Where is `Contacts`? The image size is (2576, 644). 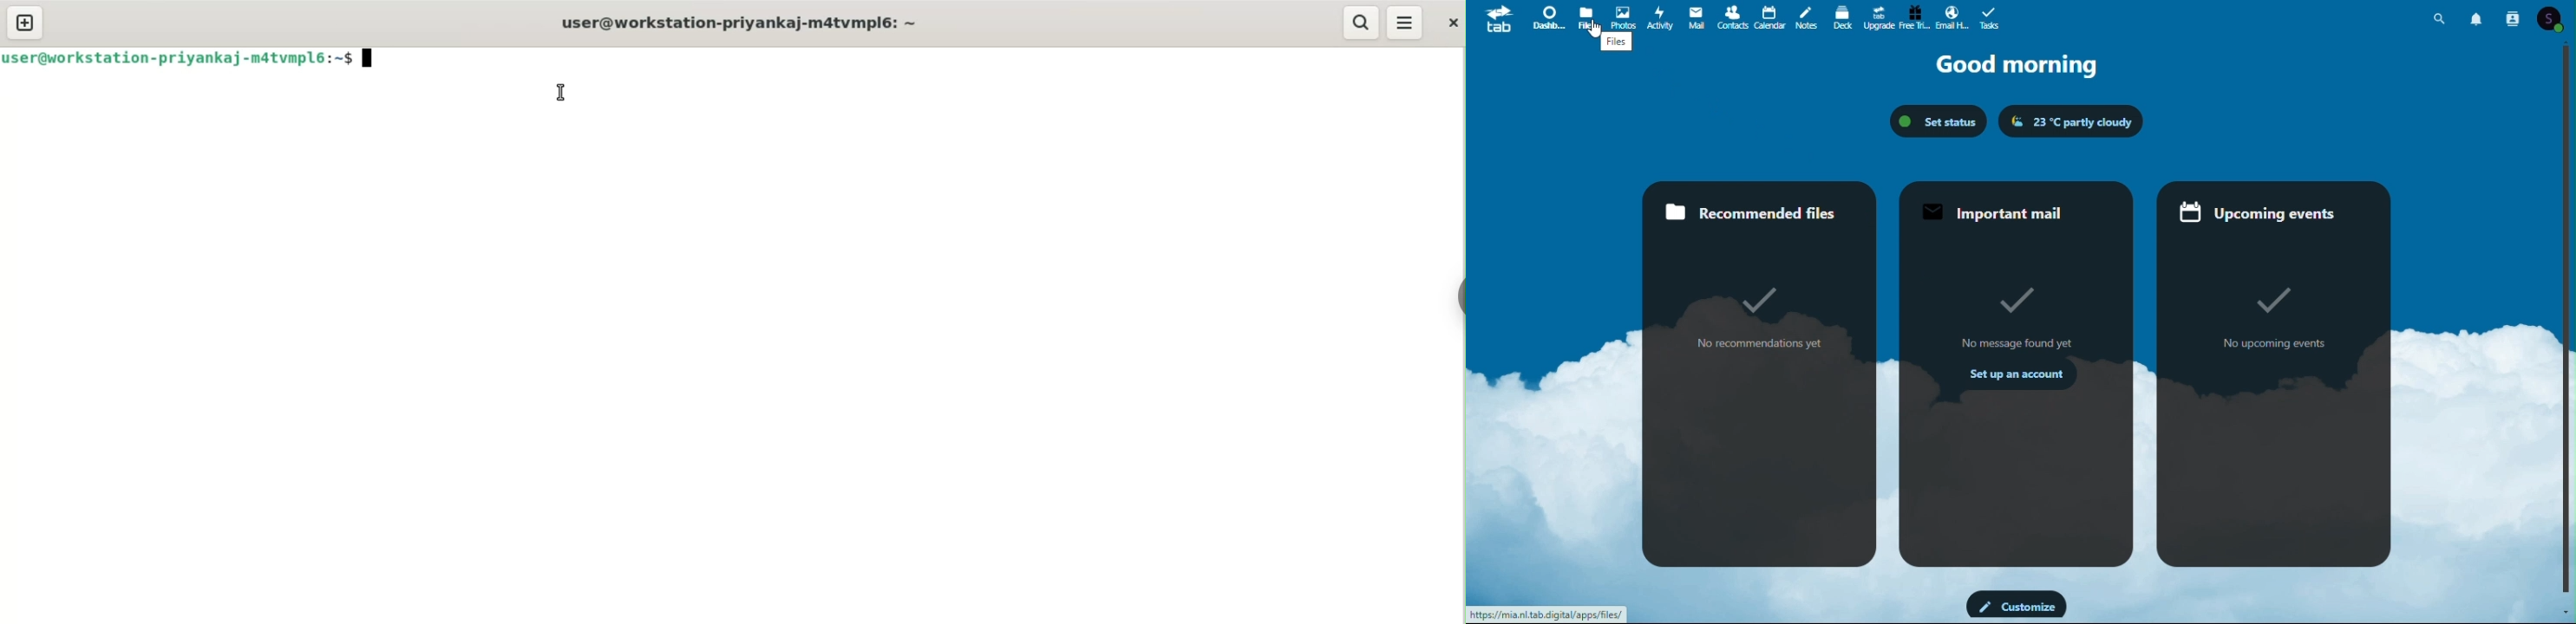 Contacts is located at coordinates (2514, 18).